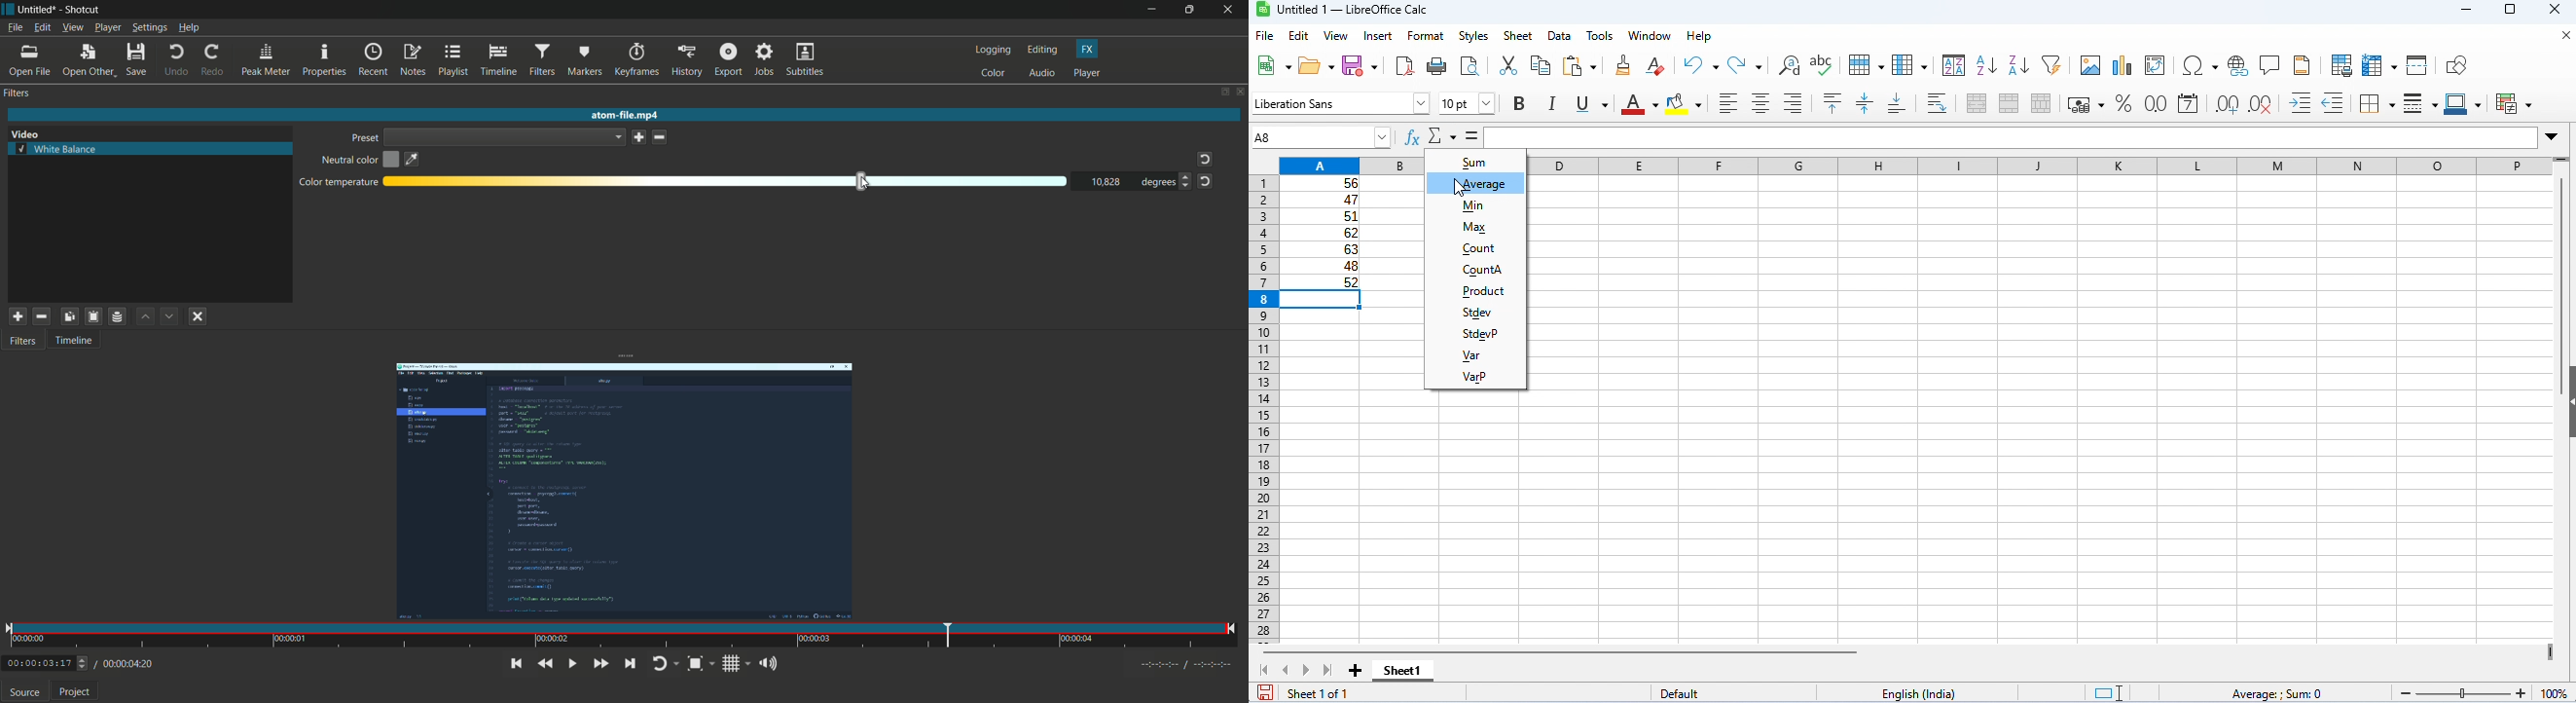 This screenshot has width=2576, height=728. What do you see at coordinates (452, 61) in the screenshot?
I see `playlist` at bounding box center [452, 61].